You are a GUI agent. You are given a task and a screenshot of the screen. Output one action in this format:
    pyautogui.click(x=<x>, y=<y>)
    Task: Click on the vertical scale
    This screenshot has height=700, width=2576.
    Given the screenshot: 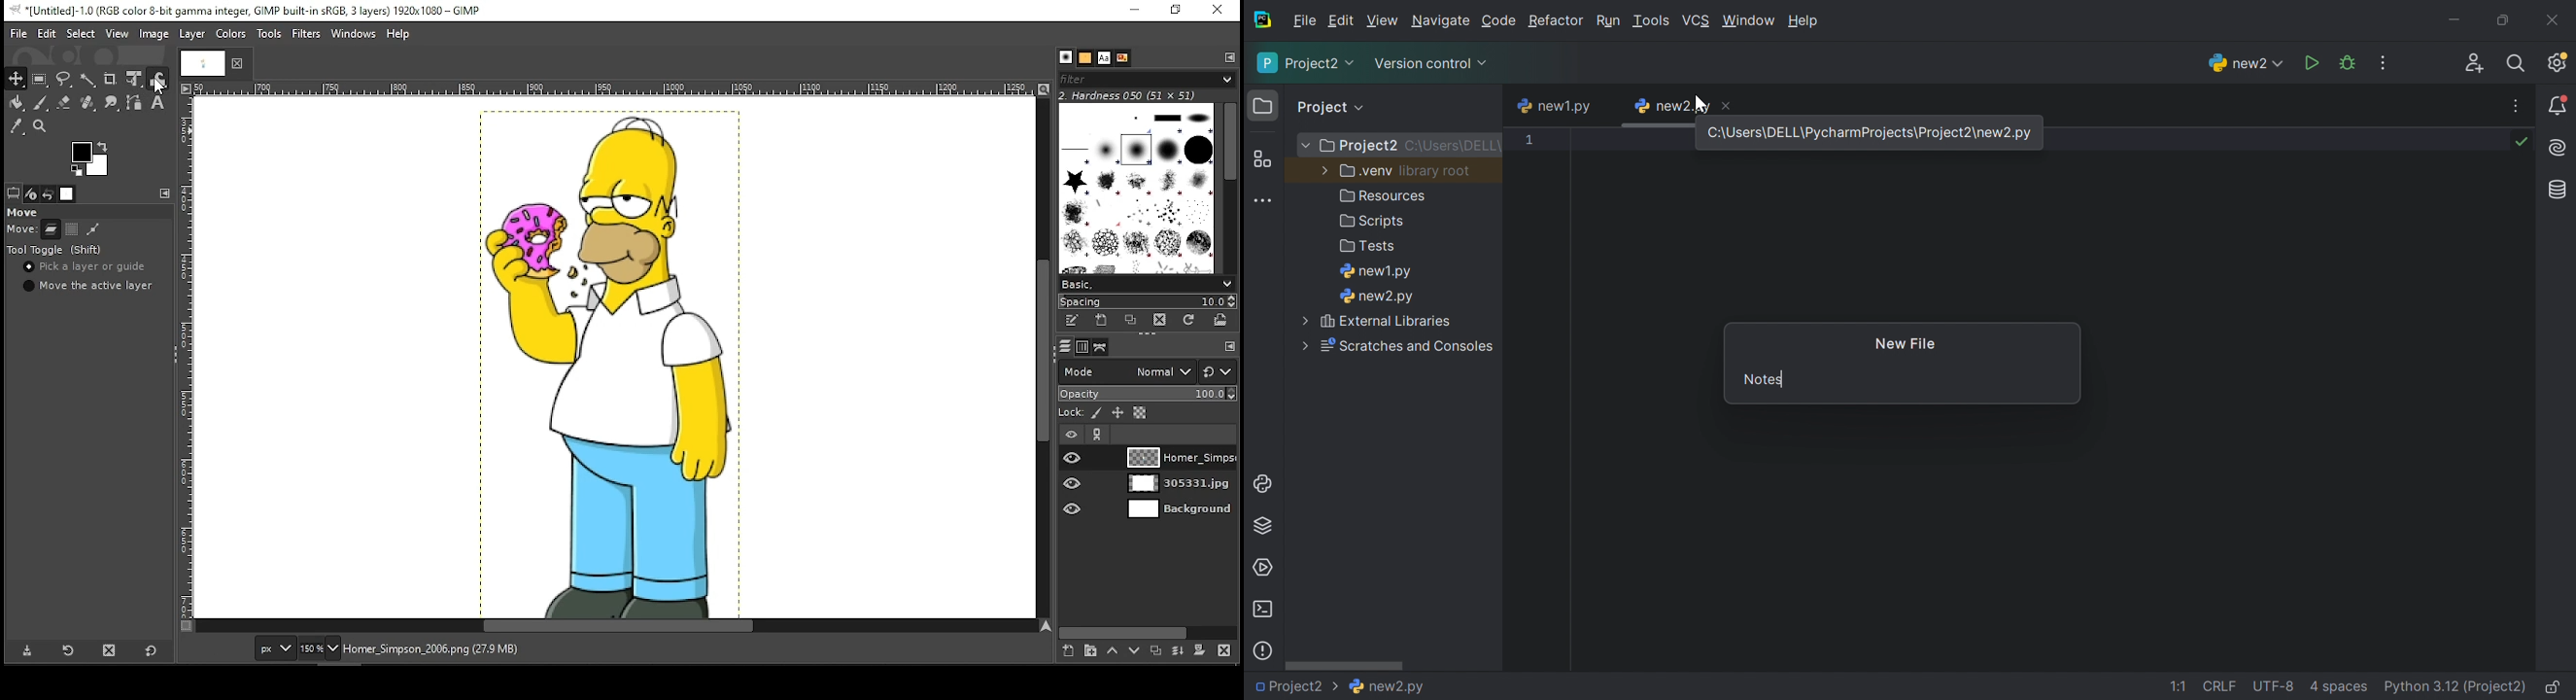 What is the action you would take?
    pyautogui.click(x=186, y=358)
    